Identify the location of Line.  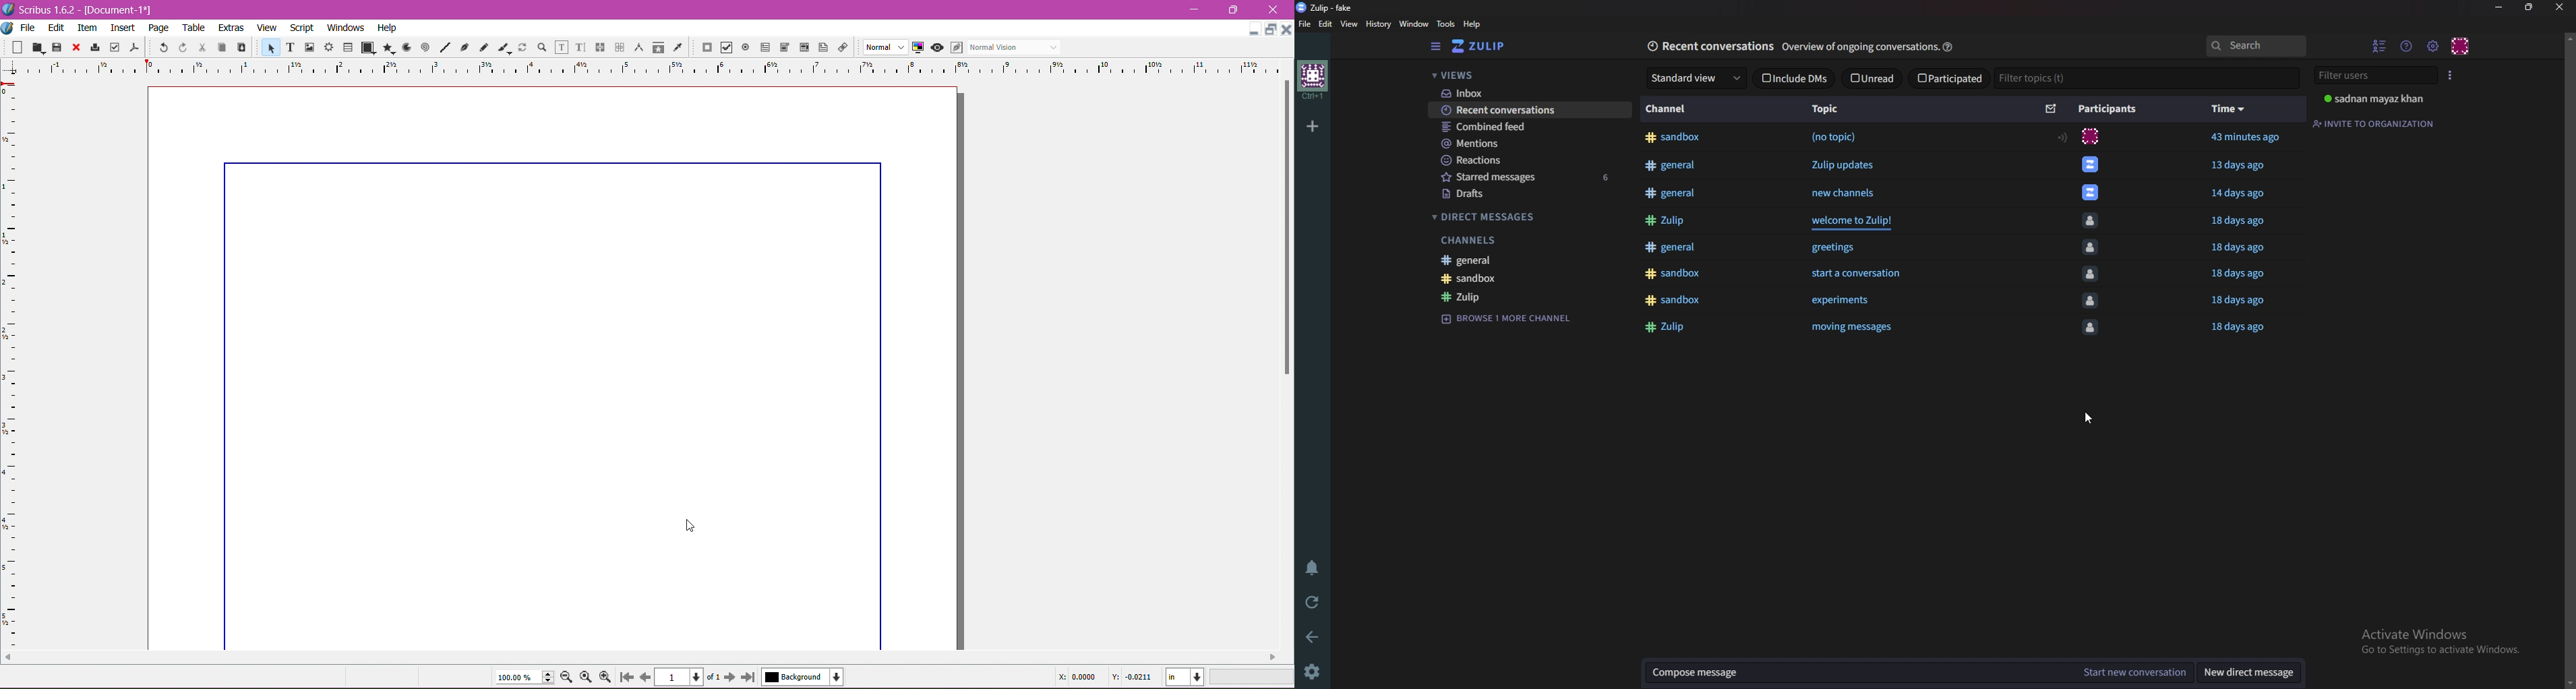
(445, 46).